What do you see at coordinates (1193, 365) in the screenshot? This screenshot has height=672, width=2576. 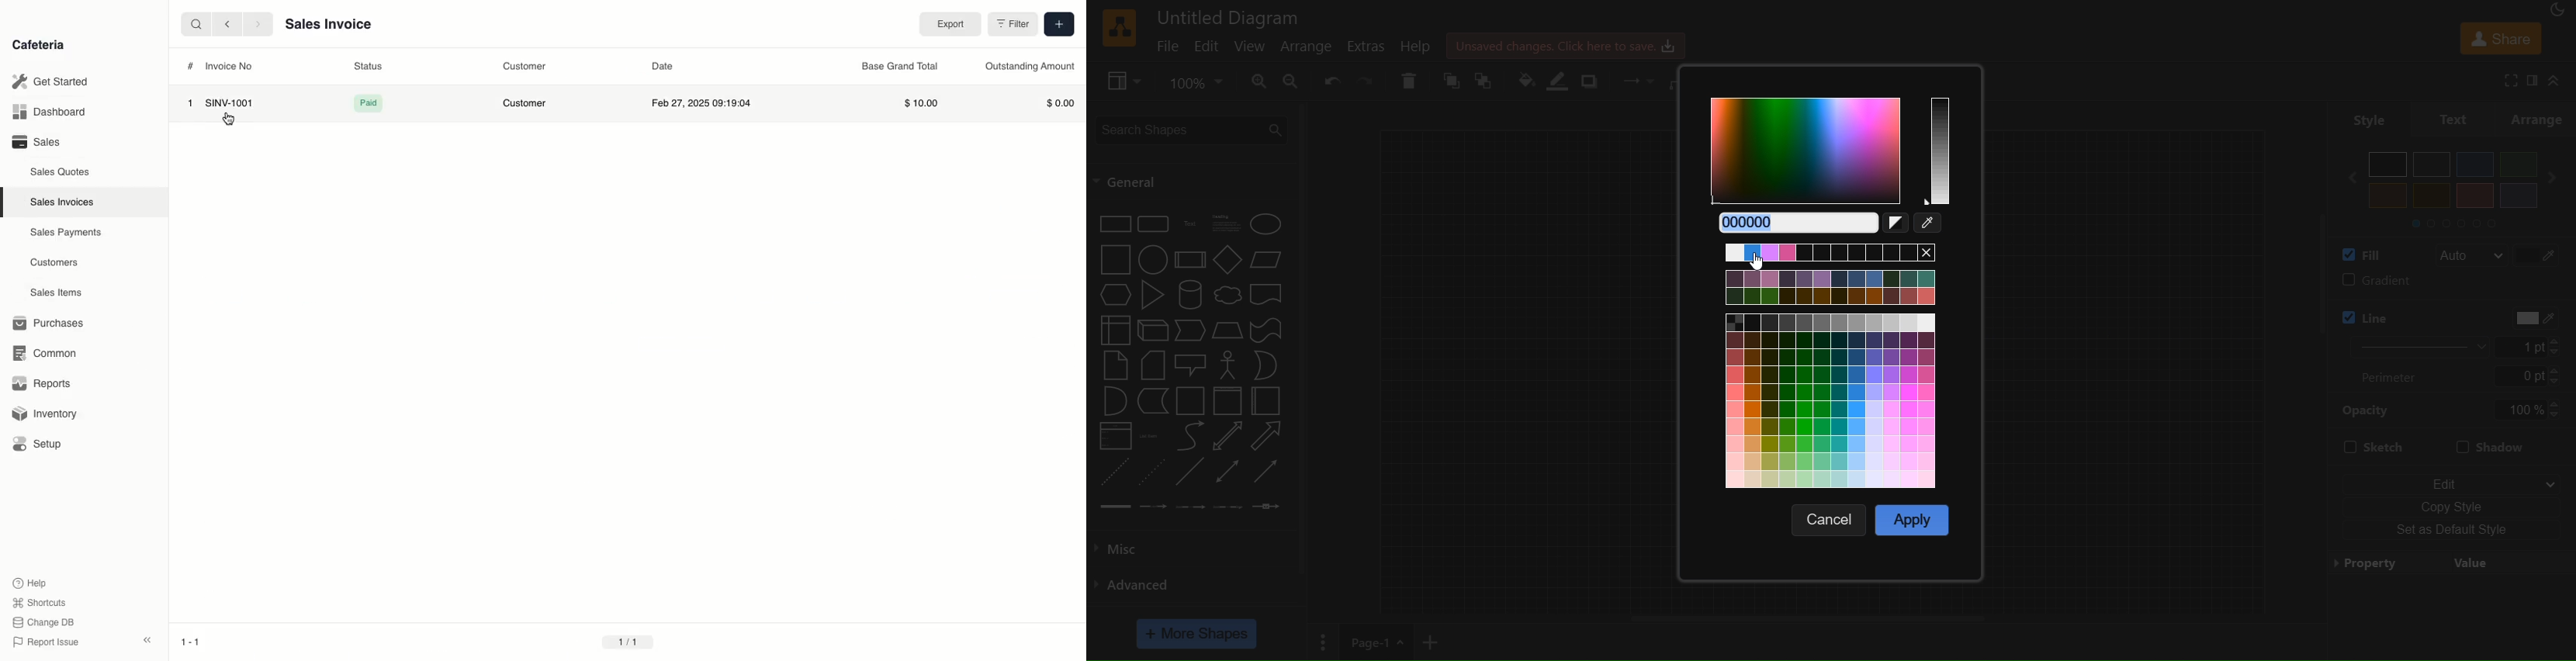 I see `callout` at bounding box center [1193, 365].